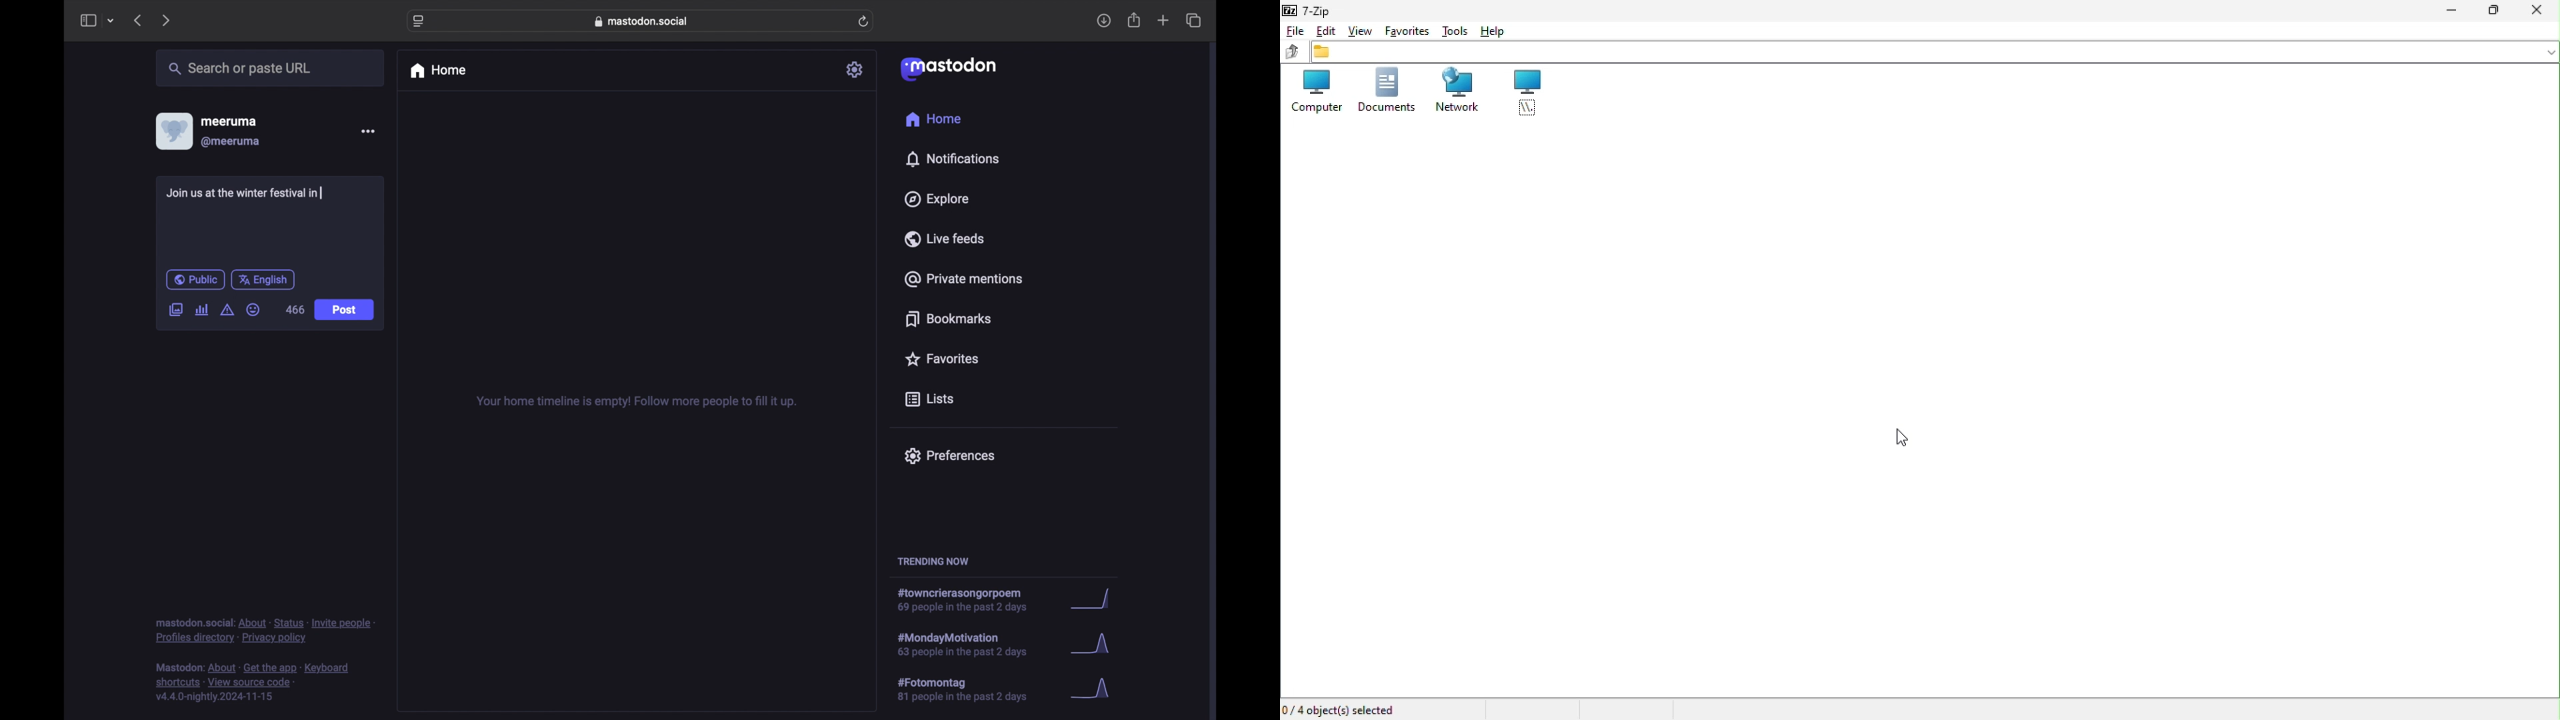 The height and width of the screenshot is (728, 2576). What do you see at coordinates (636, 402) in the screenshot?
I see `your home timeline is empty! follow more people to fill it up` at bounding box center [636, 402].